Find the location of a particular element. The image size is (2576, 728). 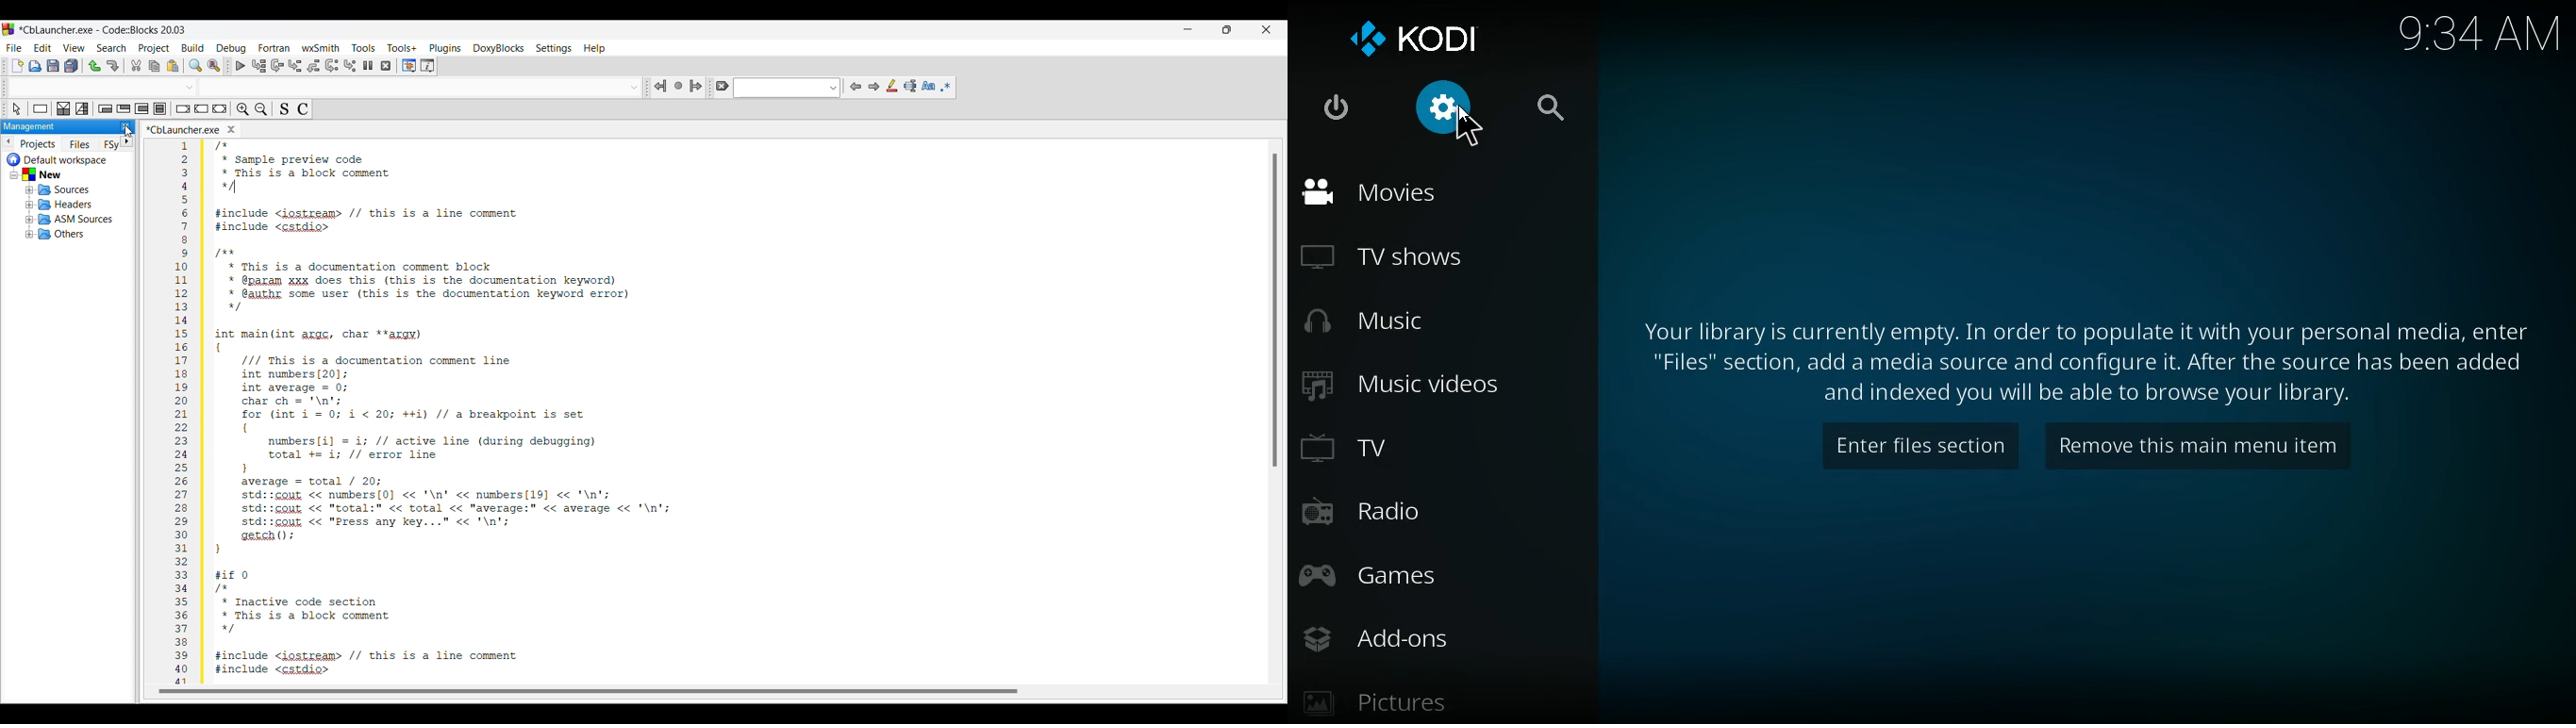

Go to next is located at coordinates (126, 142).